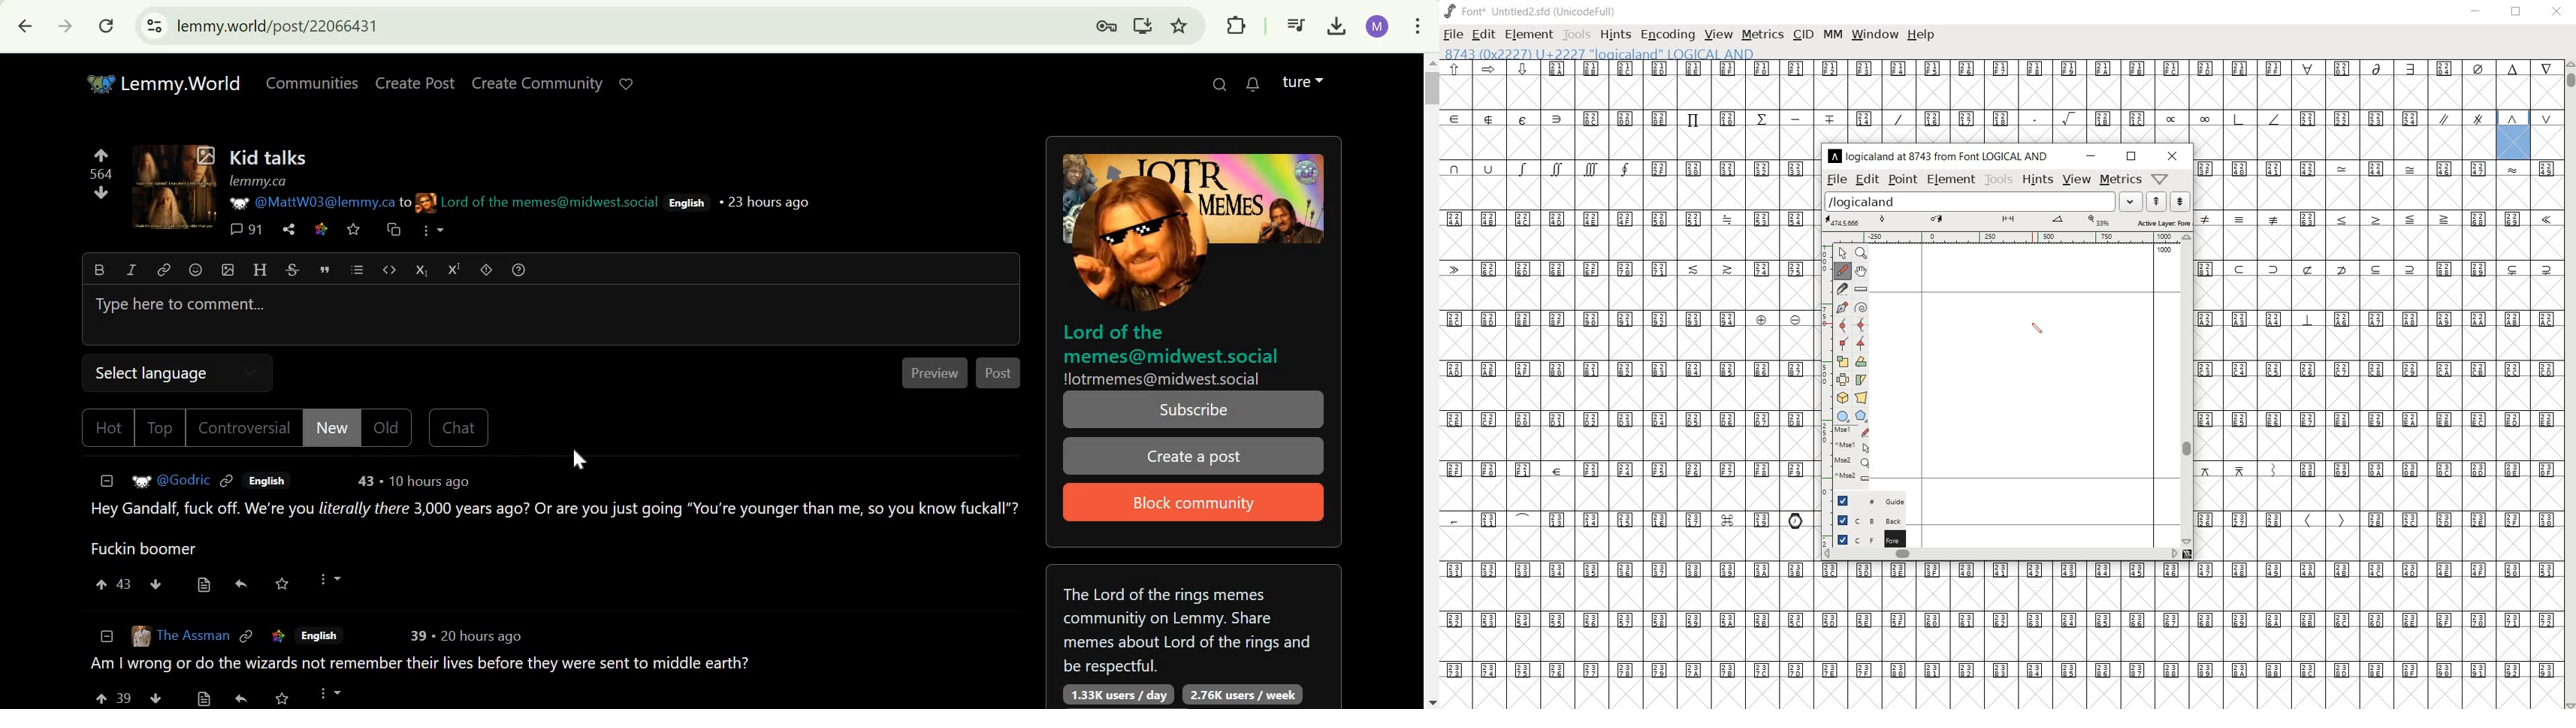 The height and width of the screenshot is (728, 2576). What do you see at coordinates (389, 271) in the screenshot?
I see `code` at bounding box center [389, 271].